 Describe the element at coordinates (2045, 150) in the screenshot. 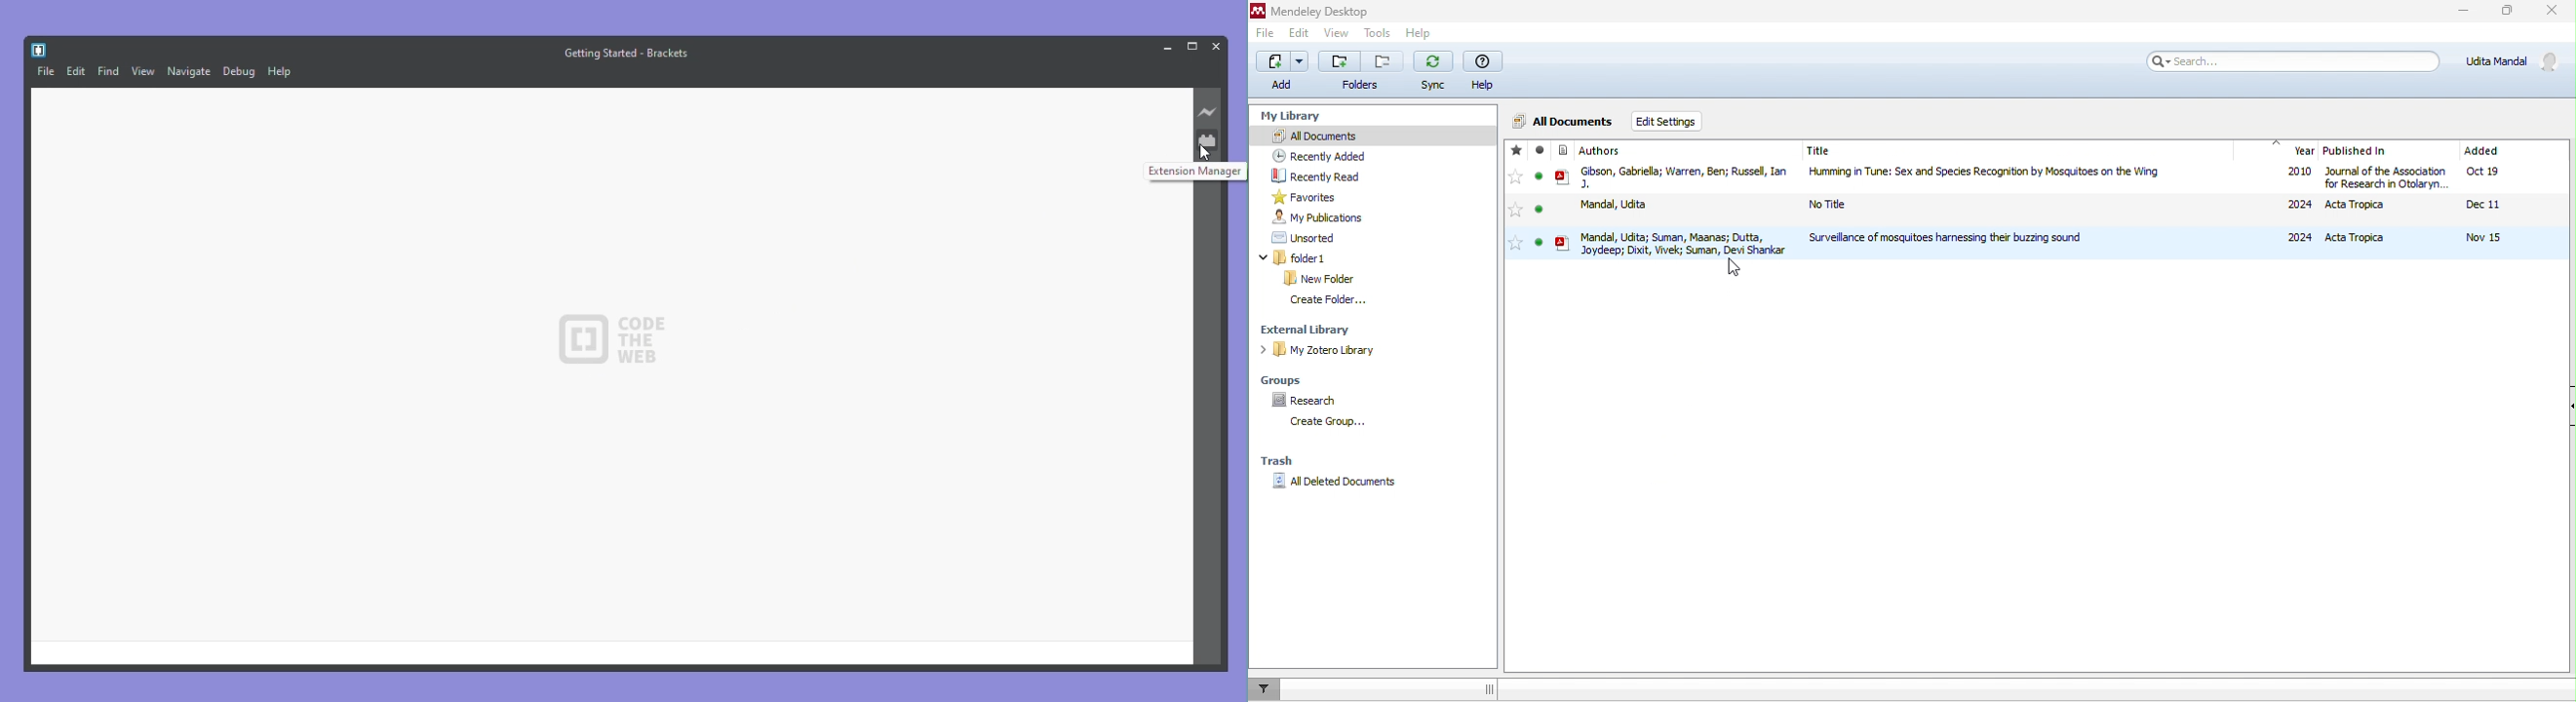

I see `3 Authors Title "Year Published In ‘Added` at that location.